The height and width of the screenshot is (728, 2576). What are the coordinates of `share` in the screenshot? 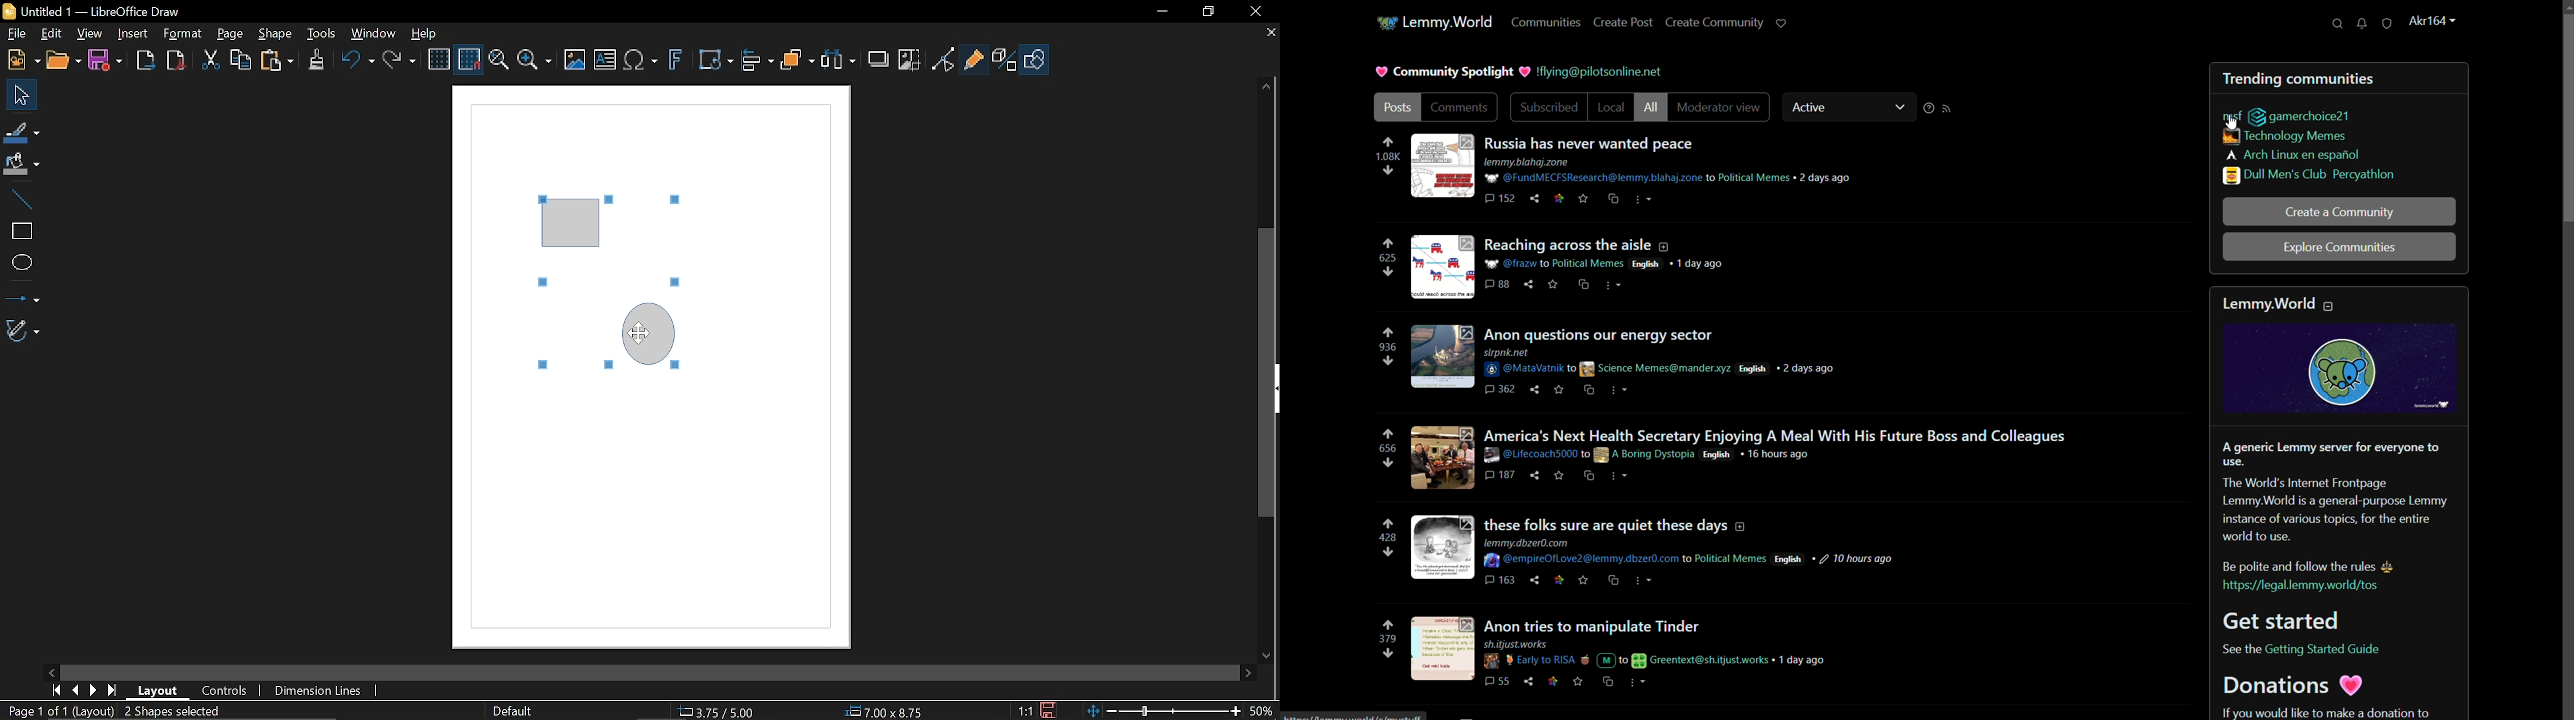 It's located at (1532, 387).